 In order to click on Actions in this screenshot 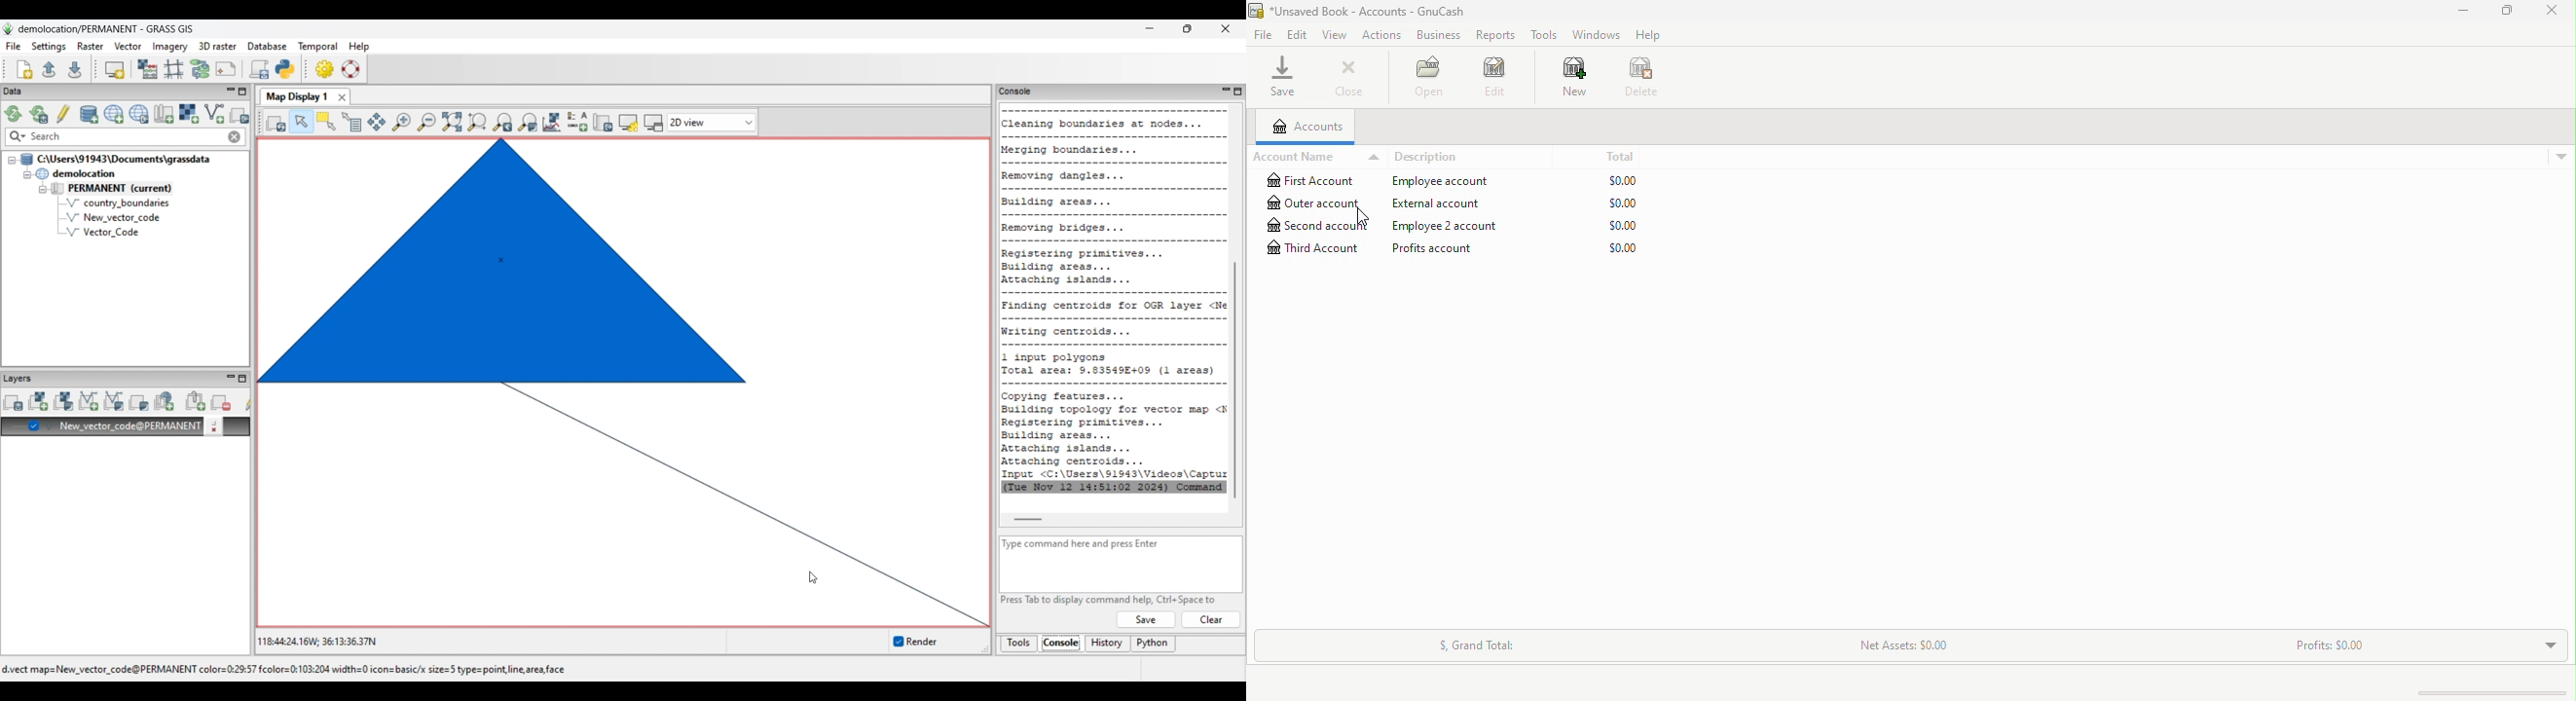, I will do `click(1381, 35)`.